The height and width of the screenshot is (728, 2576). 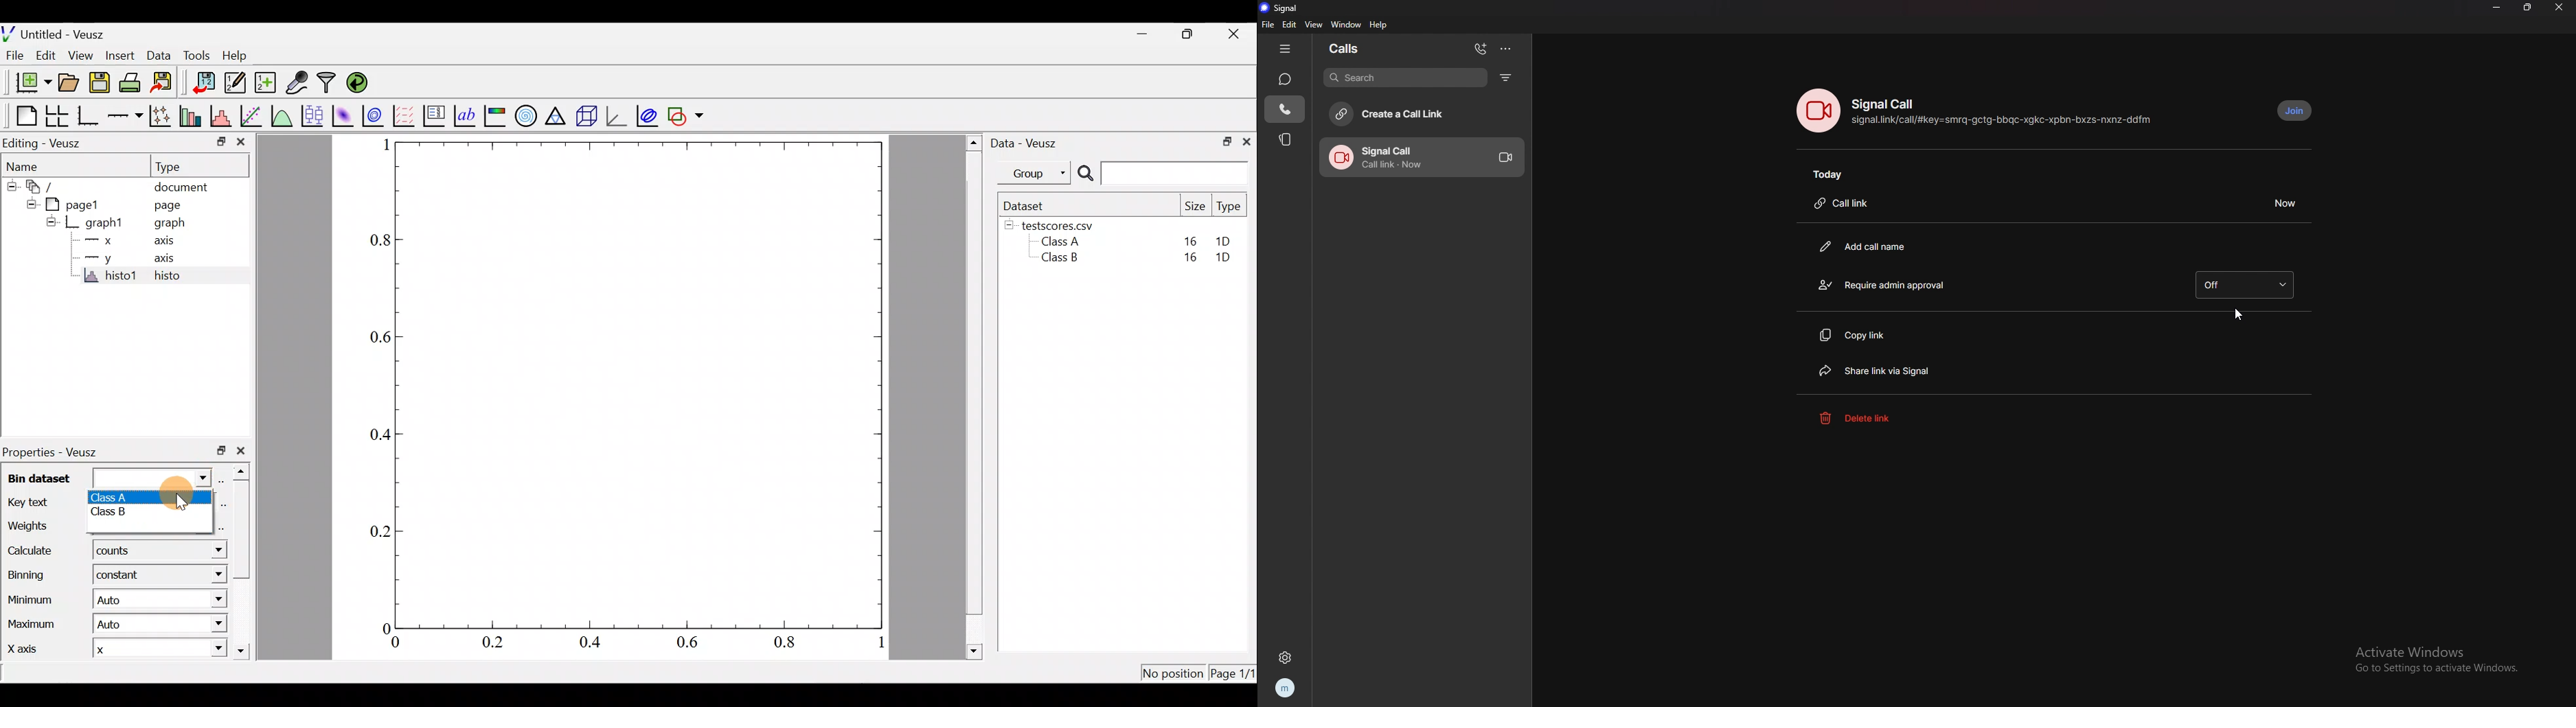 I want to click on Edit and enter new datasets, so click(x=233, y=83).